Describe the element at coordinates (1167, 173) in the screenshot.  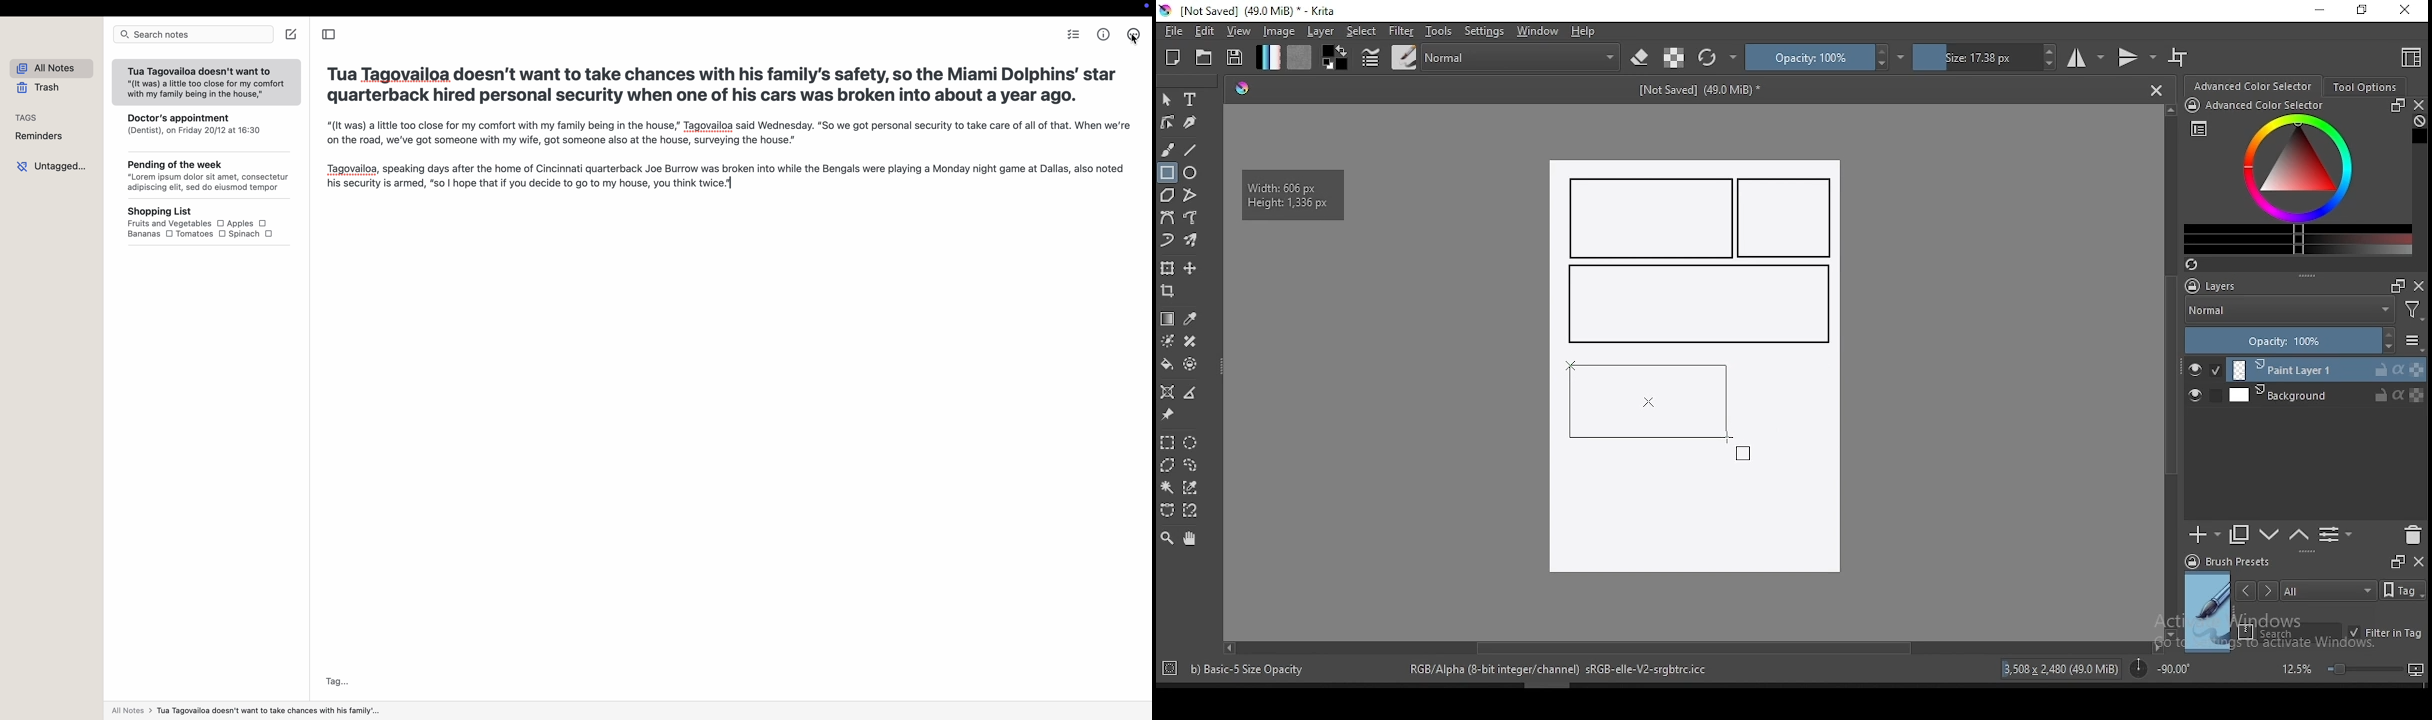
I see `rectangle tool` at that location.